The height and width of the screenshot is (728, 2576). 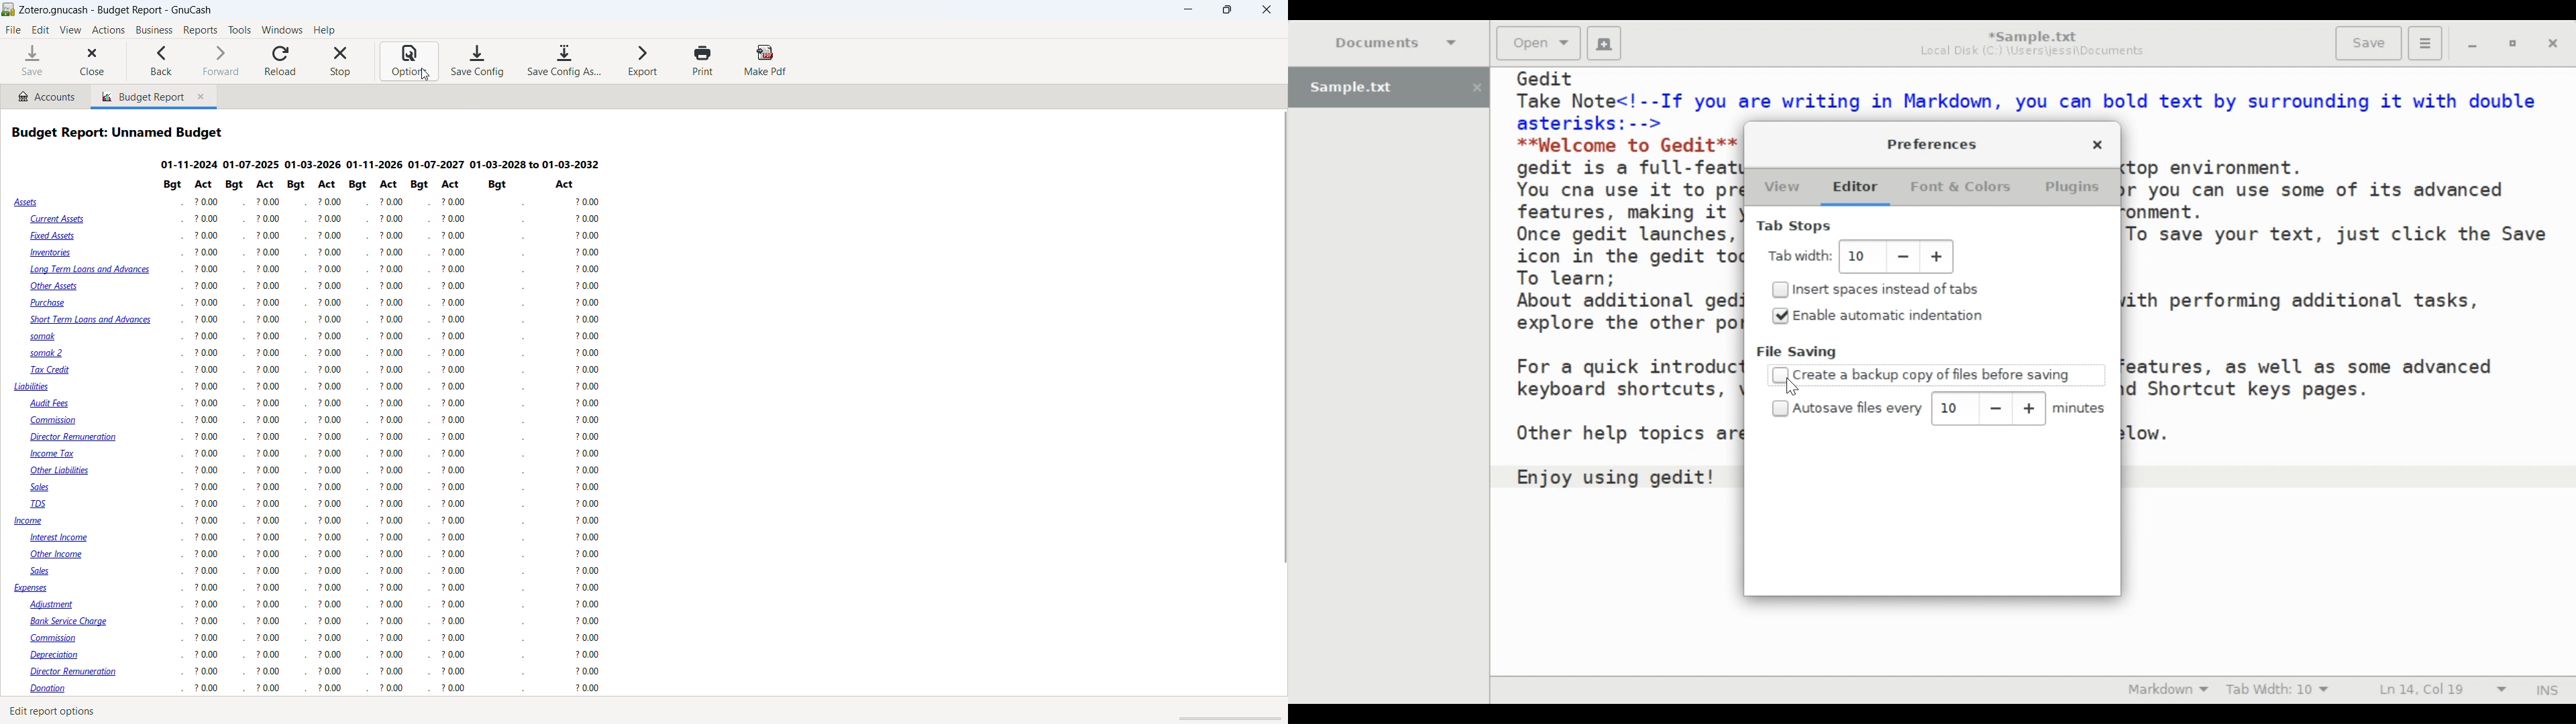 What do you see at coordinates (119, 132) in the screenshot?
I see `budget report title` at bounding box center [119, 132].